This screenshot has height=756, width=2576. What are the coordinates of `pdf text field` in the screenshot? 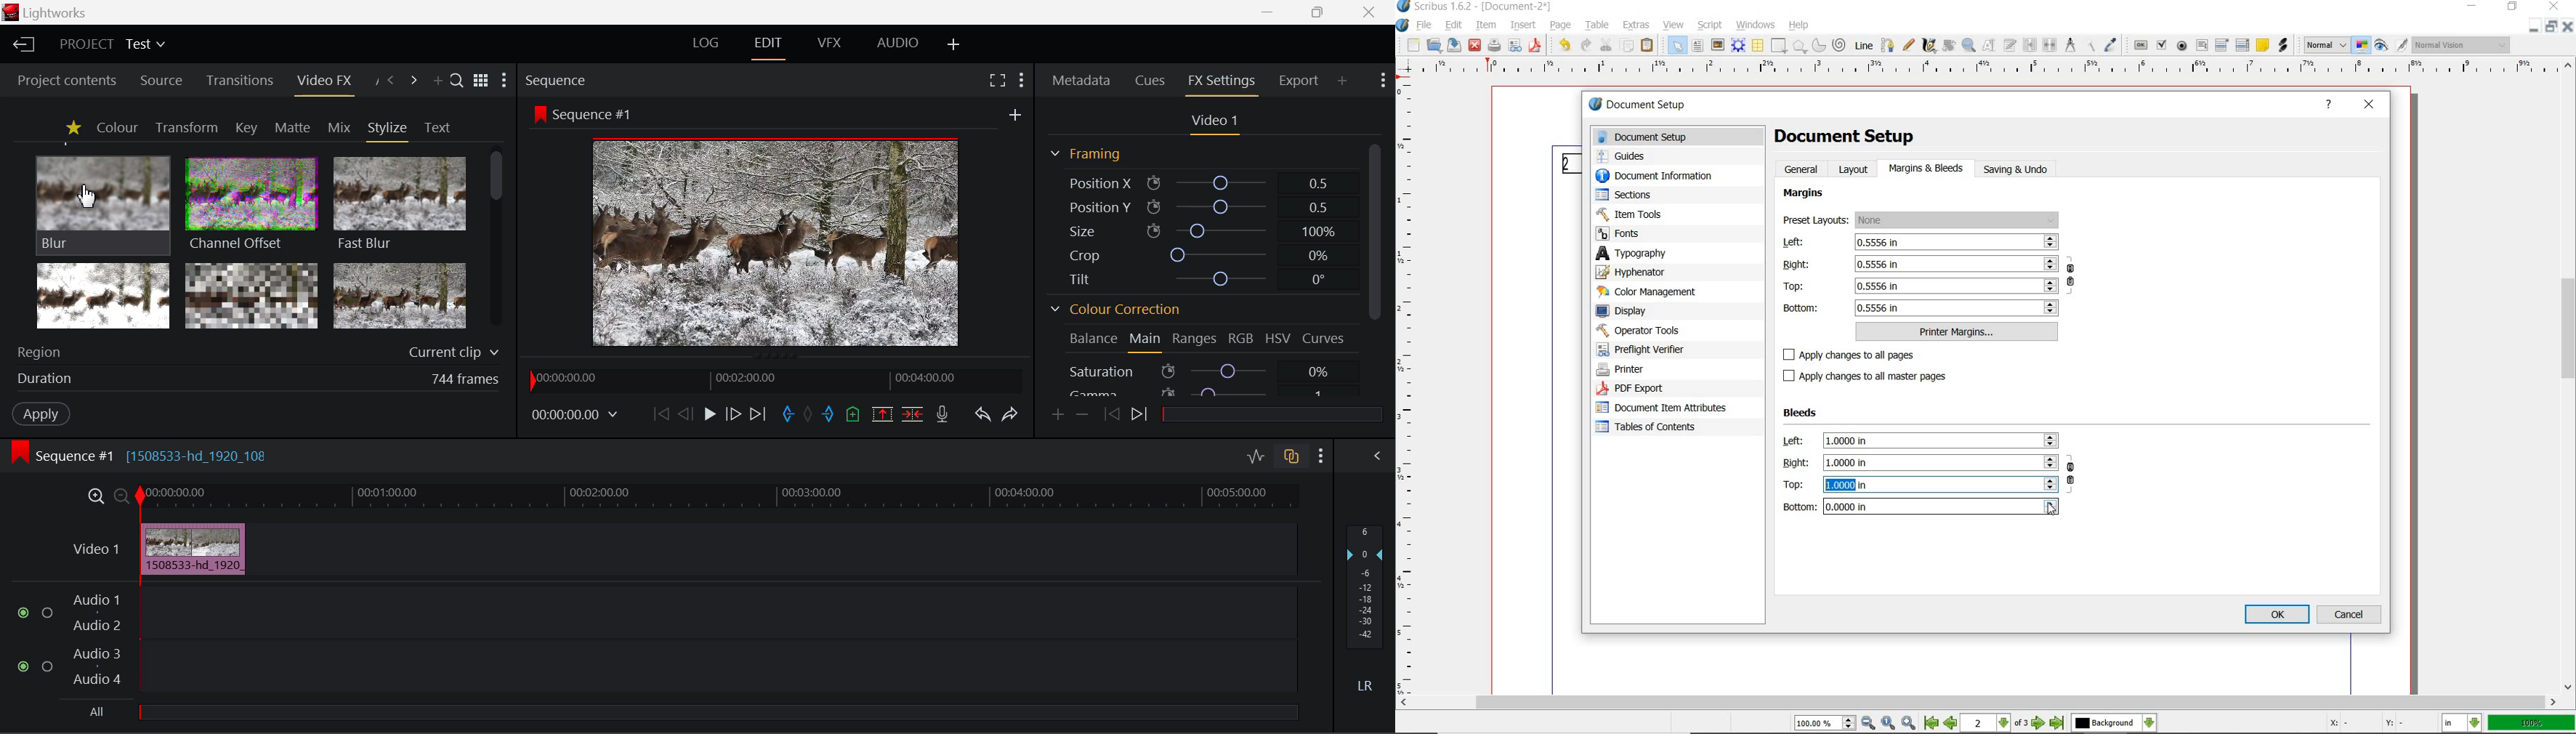 It's located at (2202, 45).